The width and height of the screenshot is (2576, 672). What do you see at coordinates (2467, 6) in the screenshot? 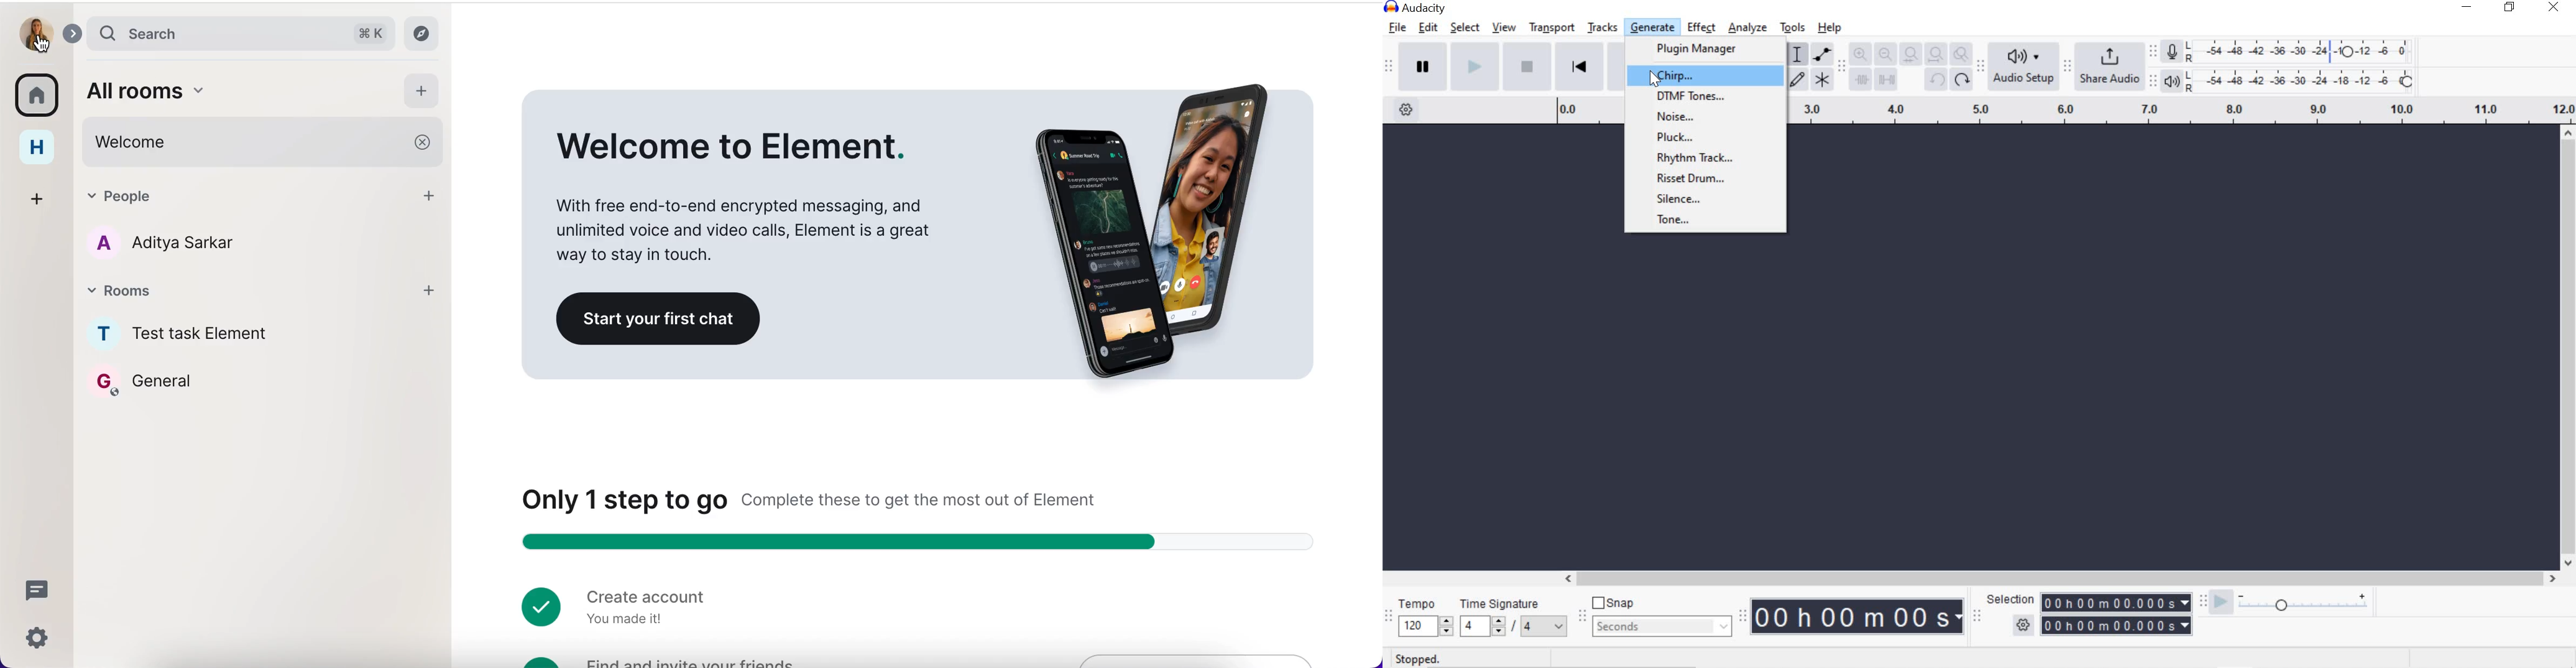
I see `minimize` at bounding box center [2467, 6].